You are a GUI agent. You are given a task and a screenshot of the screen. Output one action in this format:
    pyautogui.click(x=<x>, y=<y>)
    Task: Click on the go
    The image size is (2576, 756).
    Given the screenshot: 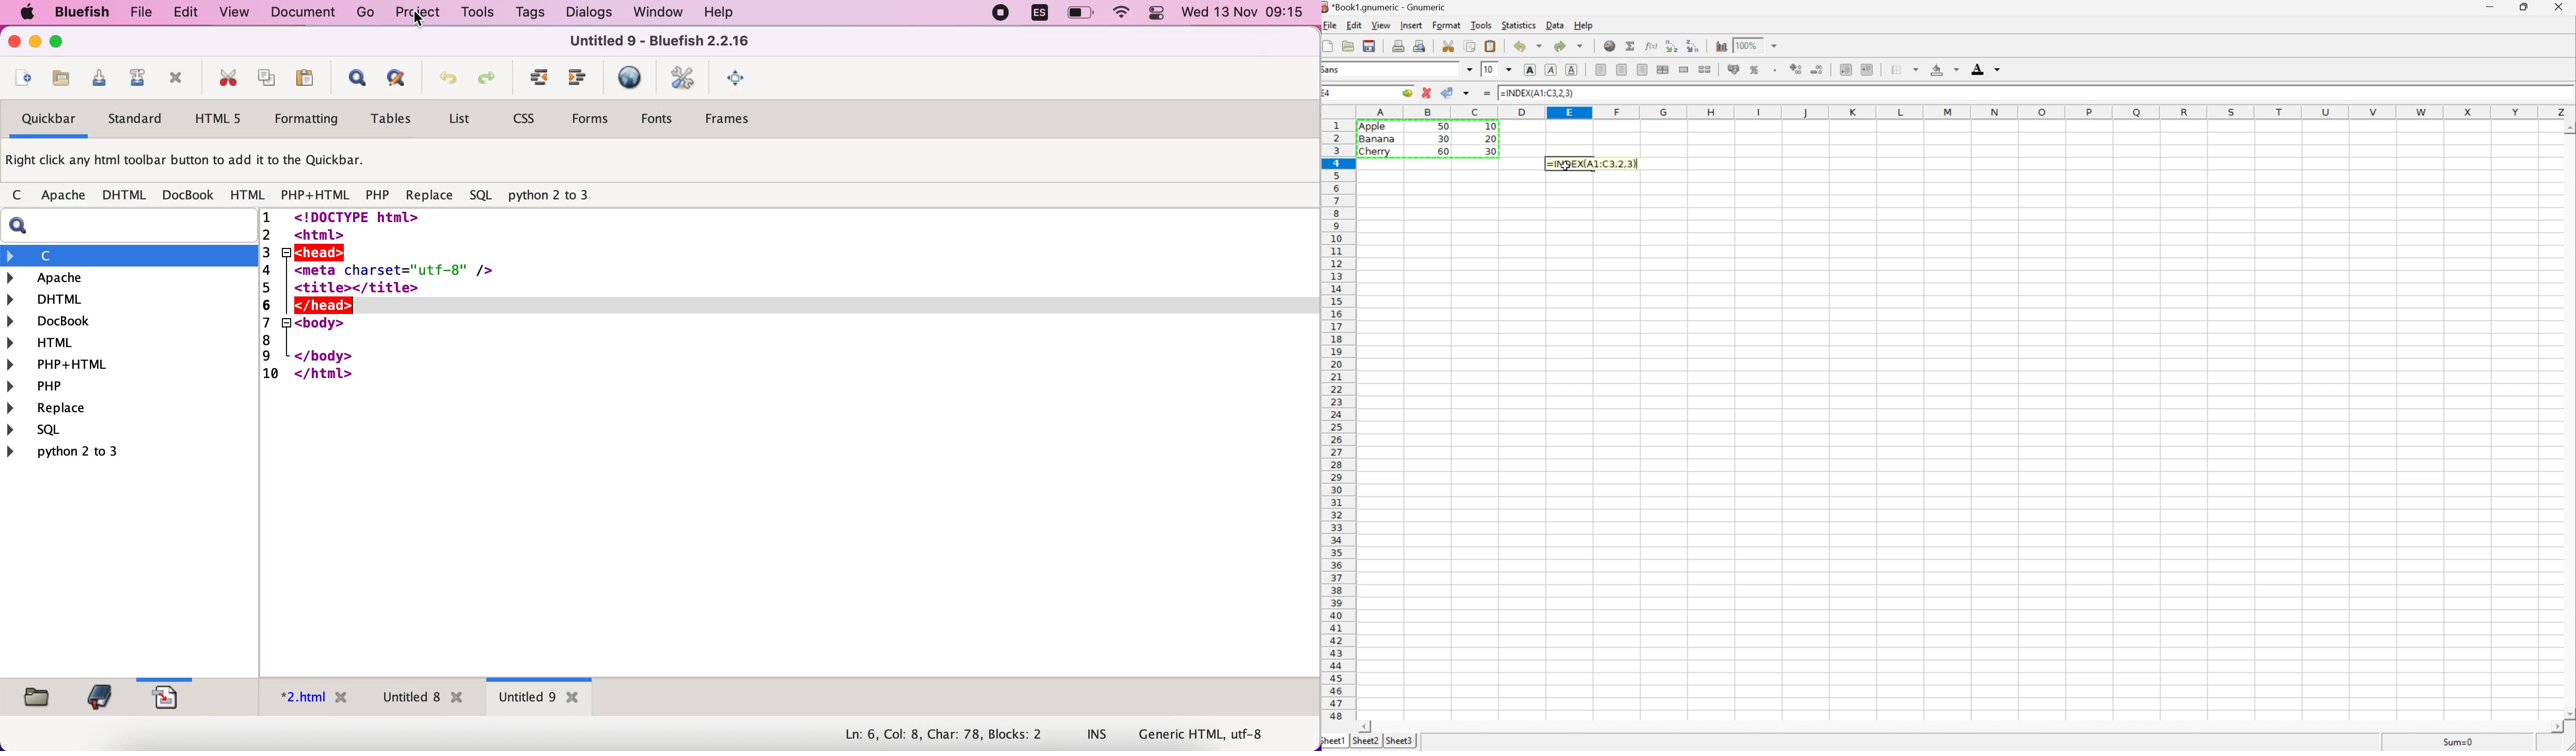 What is the action you would take?
    pyautogui.click(x=366, y=12)
    